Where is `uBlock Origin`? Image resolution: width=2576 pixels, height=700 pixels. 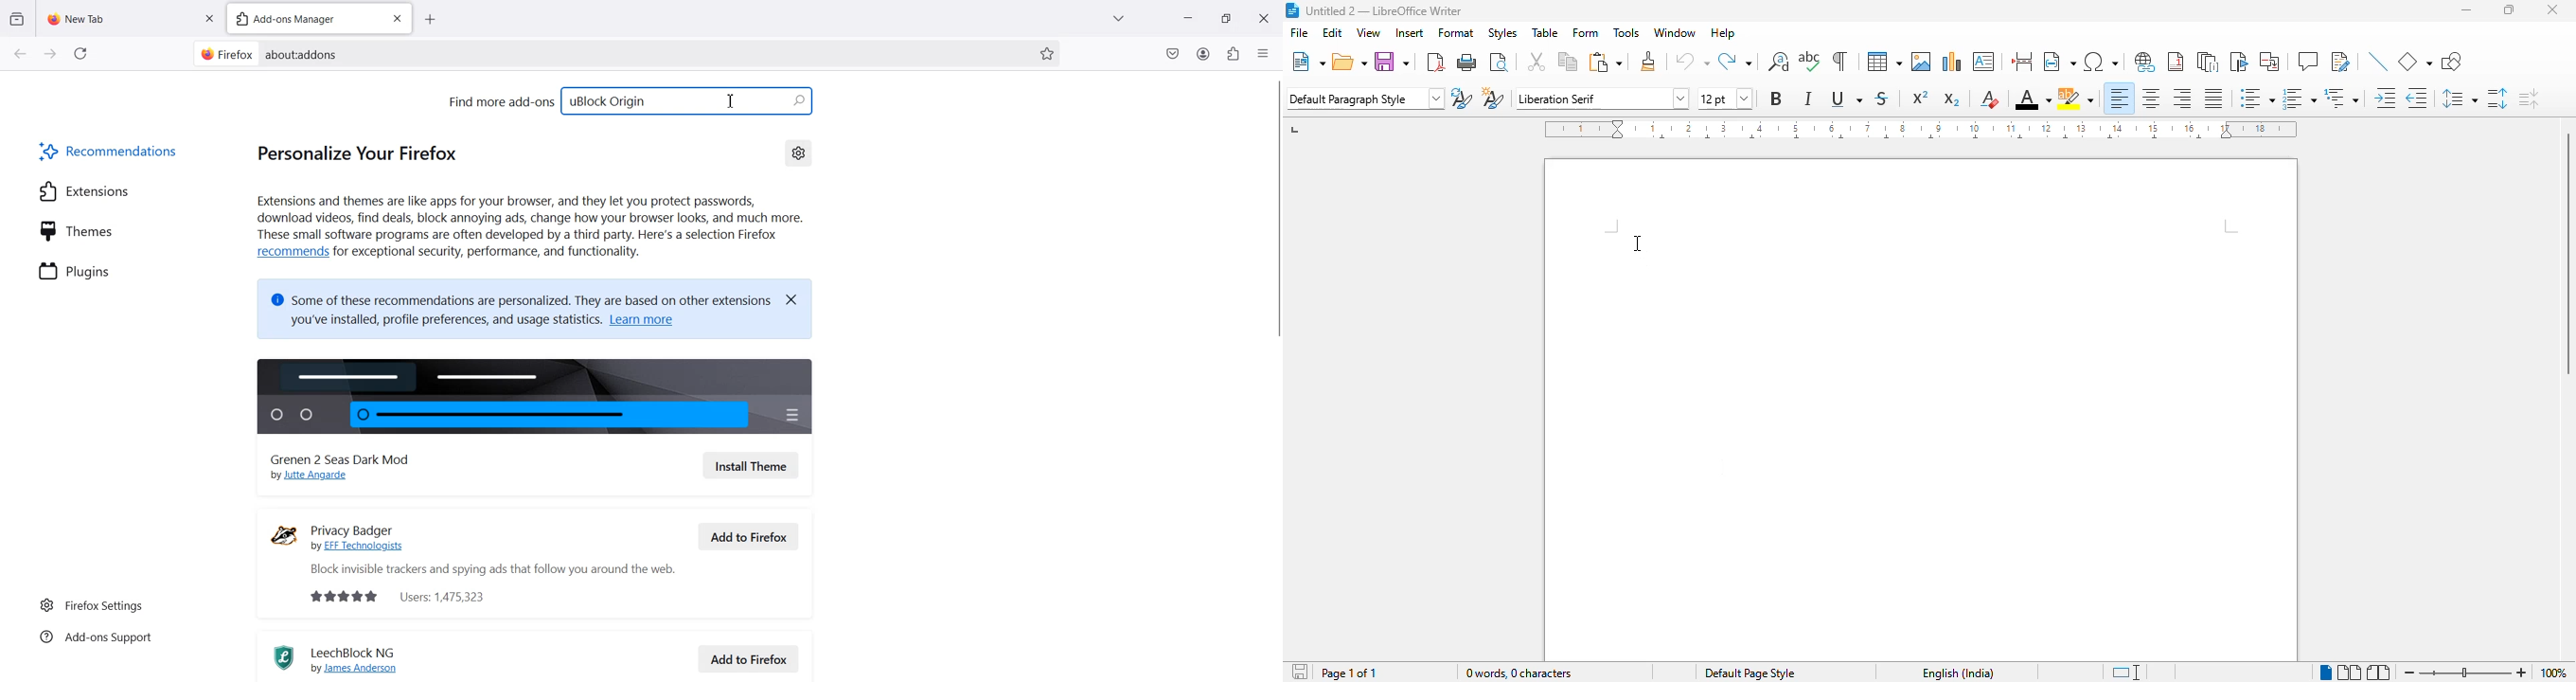 uBlock Origin is located at coordinates (689, 101).